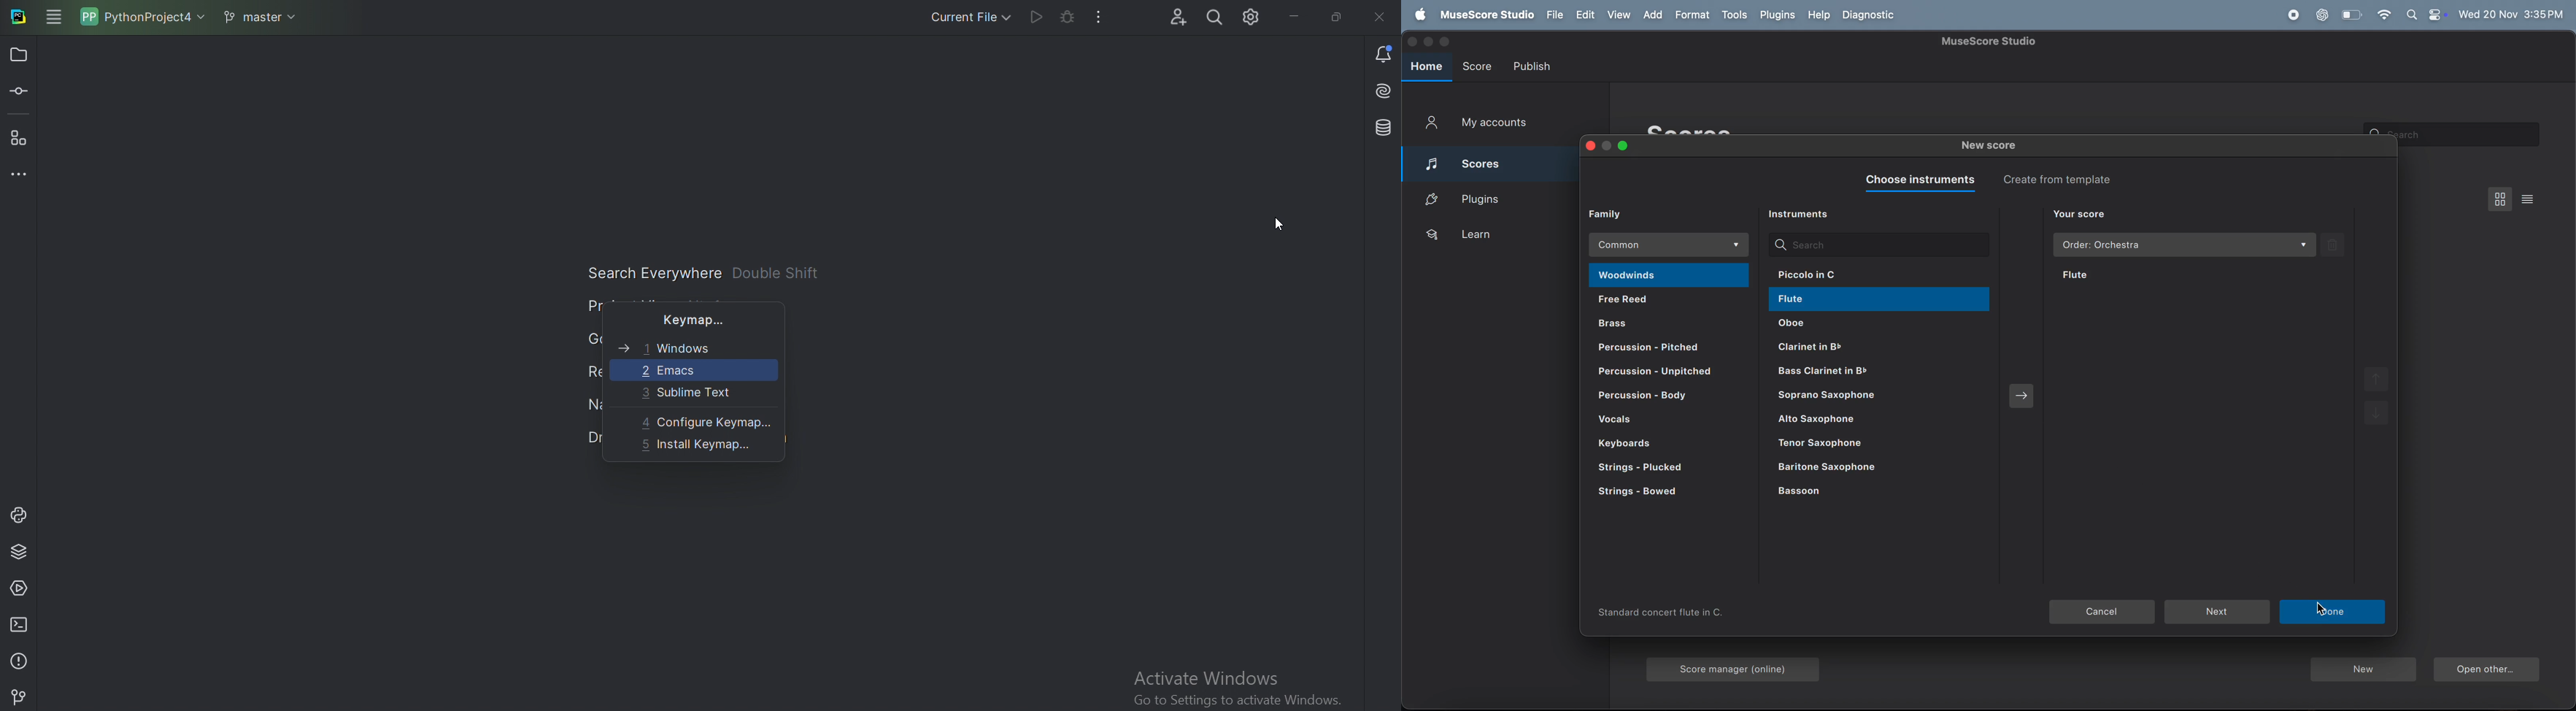 The height and width of the screenshot is (728, 2576). What do you see at coordinates (1992, 147) in the screenshot?
I see `new score` at bounding box center [1992, 147].